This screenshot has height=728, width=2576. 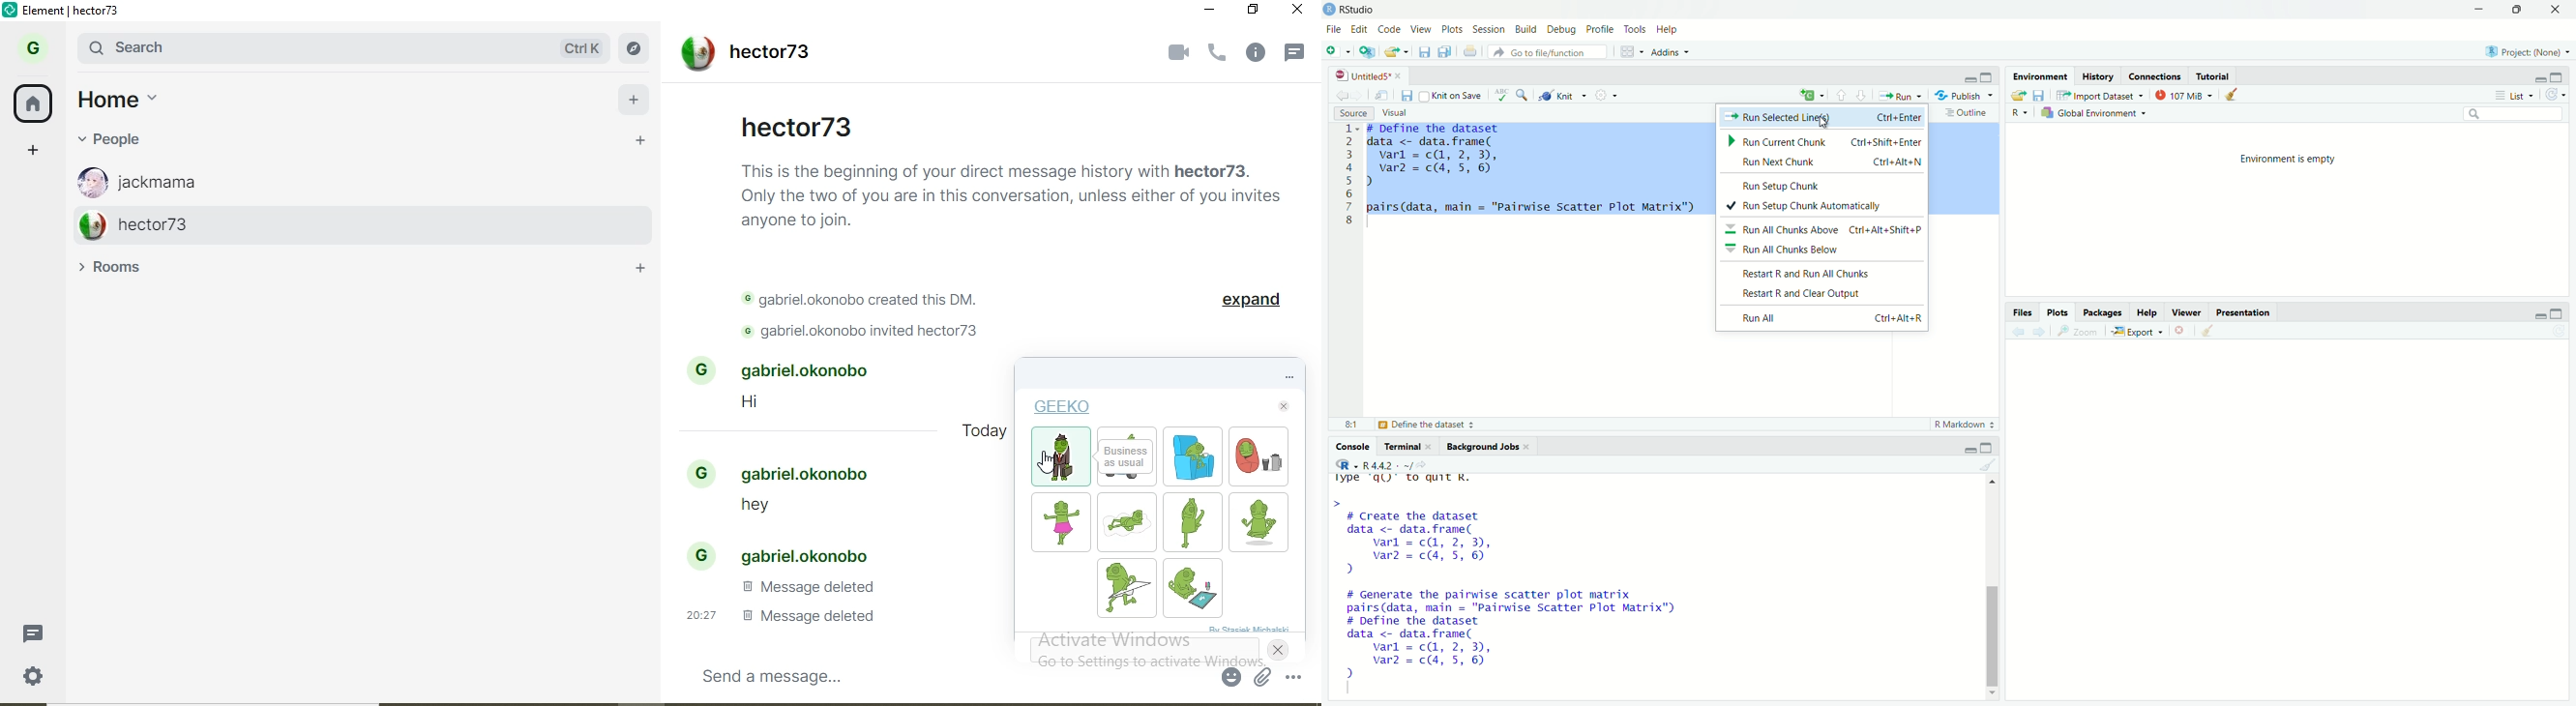 What do you see at coordinates (1012, 192) in the screenshot?
I see `text 1` at bounding box center [1012, 192].